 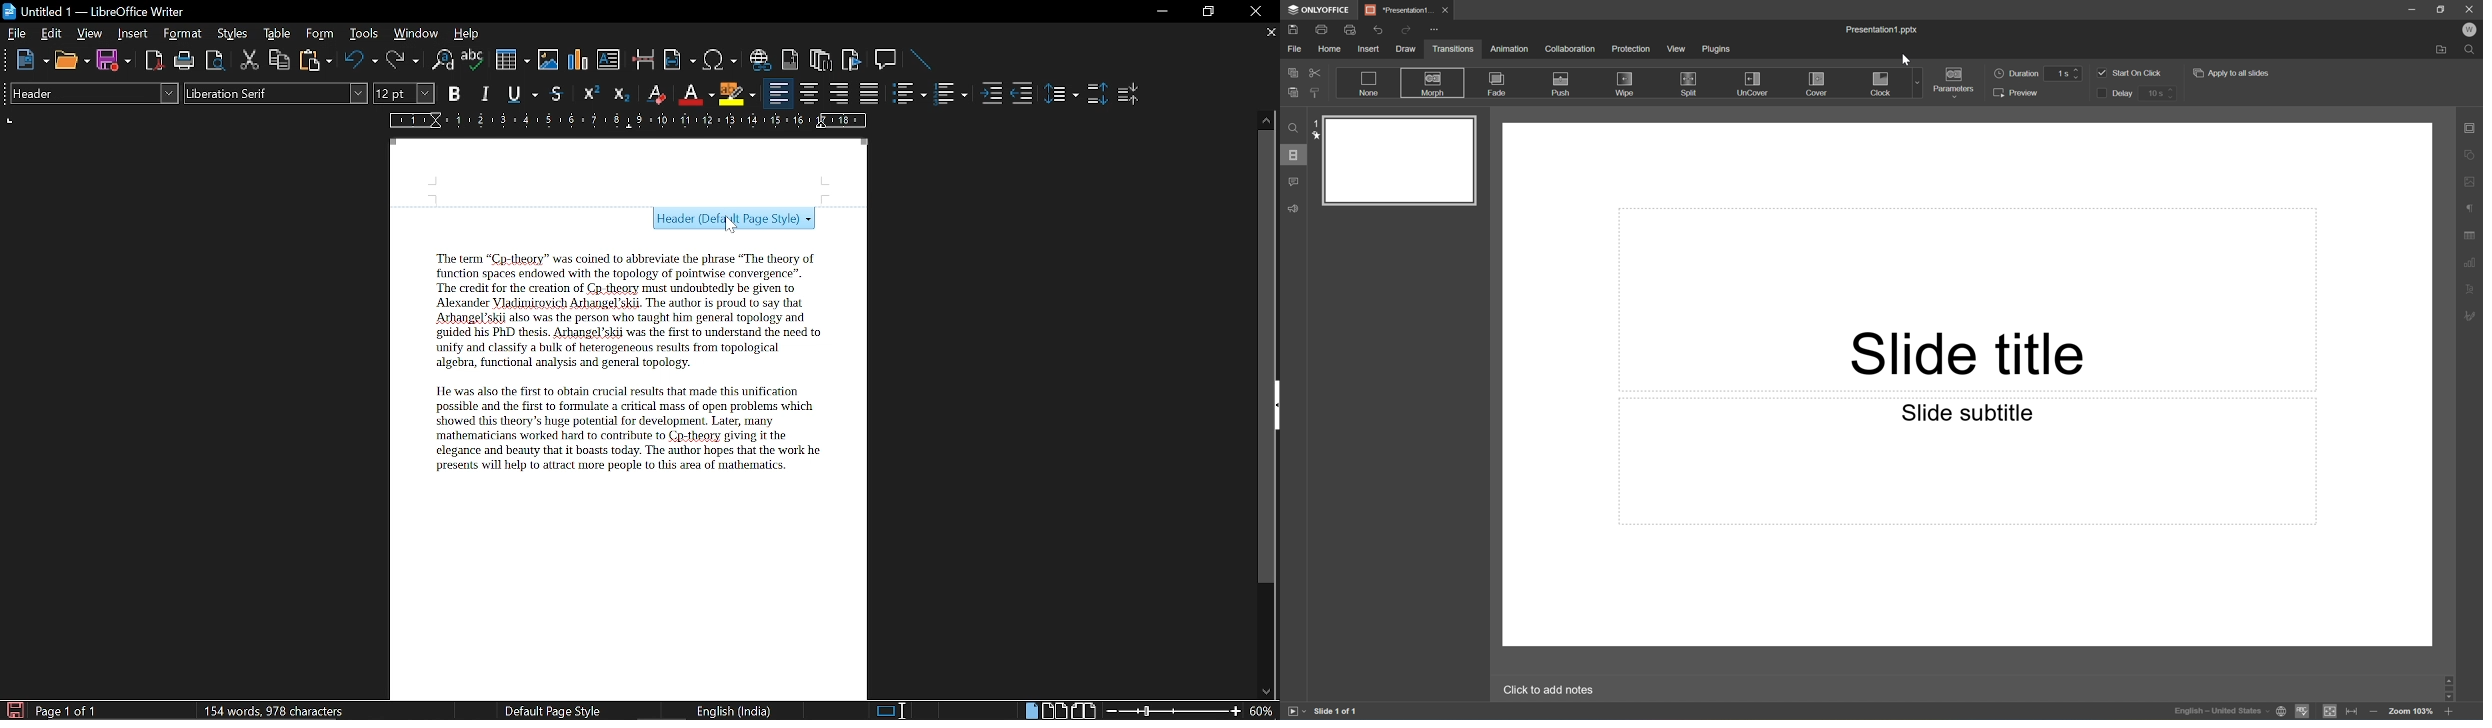 I want to click on Underline, so click(x=695, y=94).